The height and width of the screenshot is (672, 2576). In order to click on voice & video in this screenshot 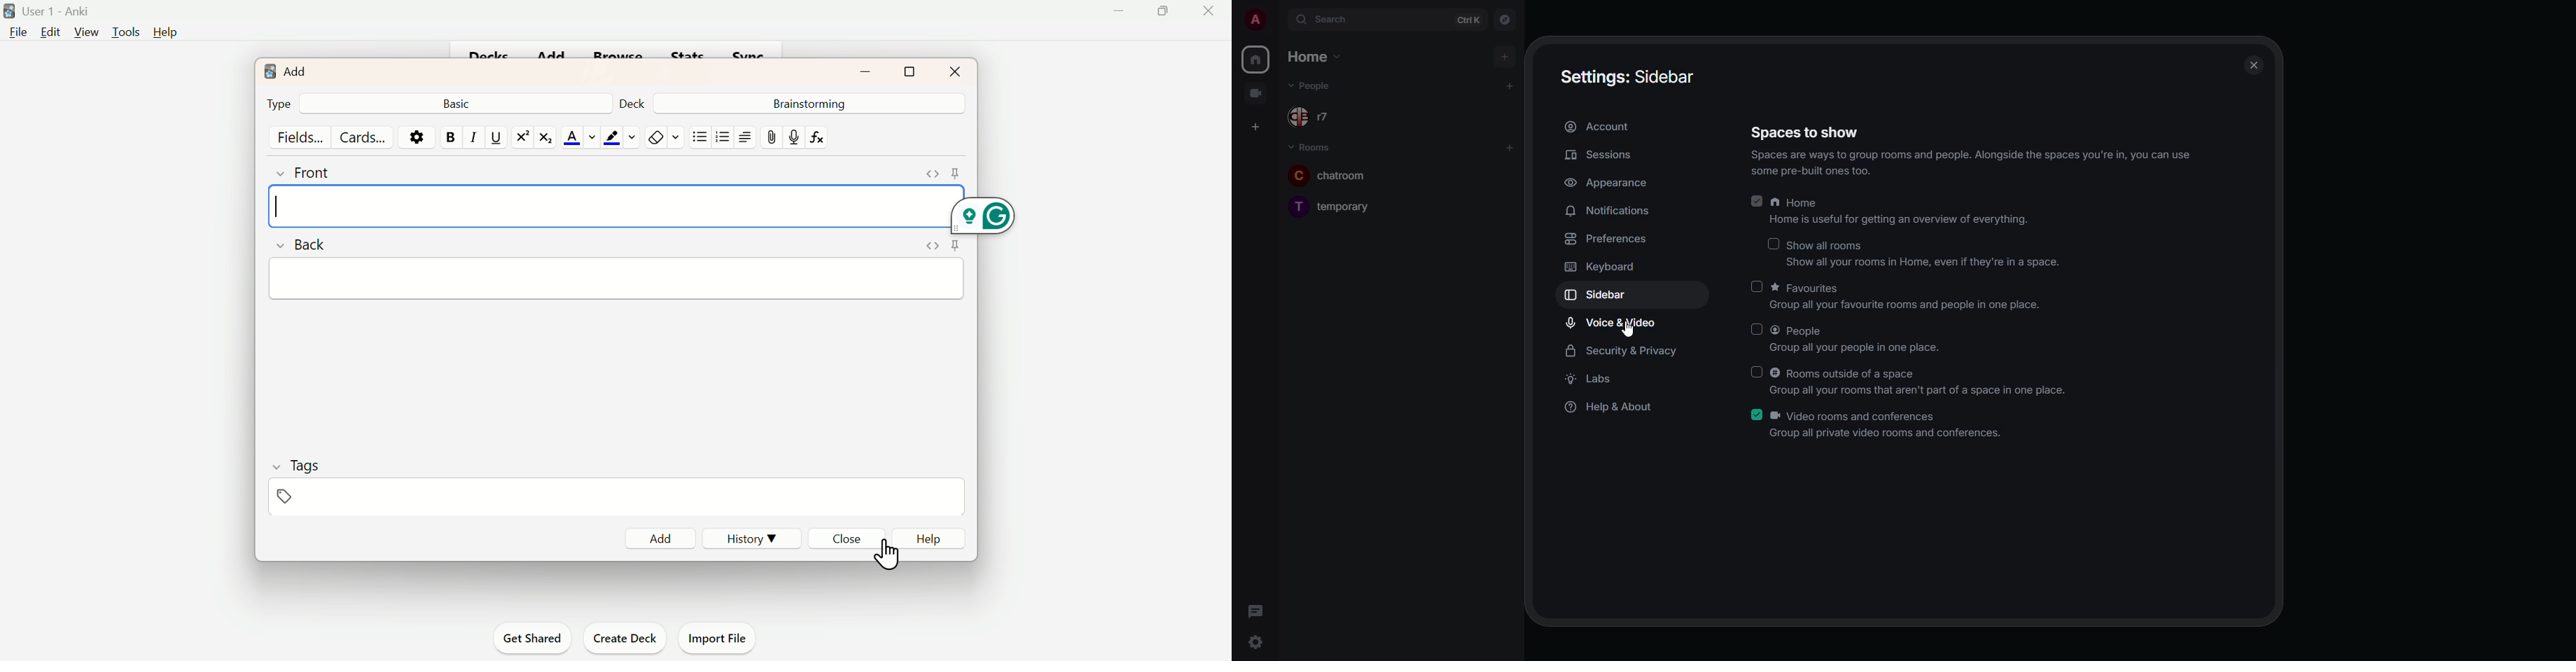, I will do `click(1608, 323)`.